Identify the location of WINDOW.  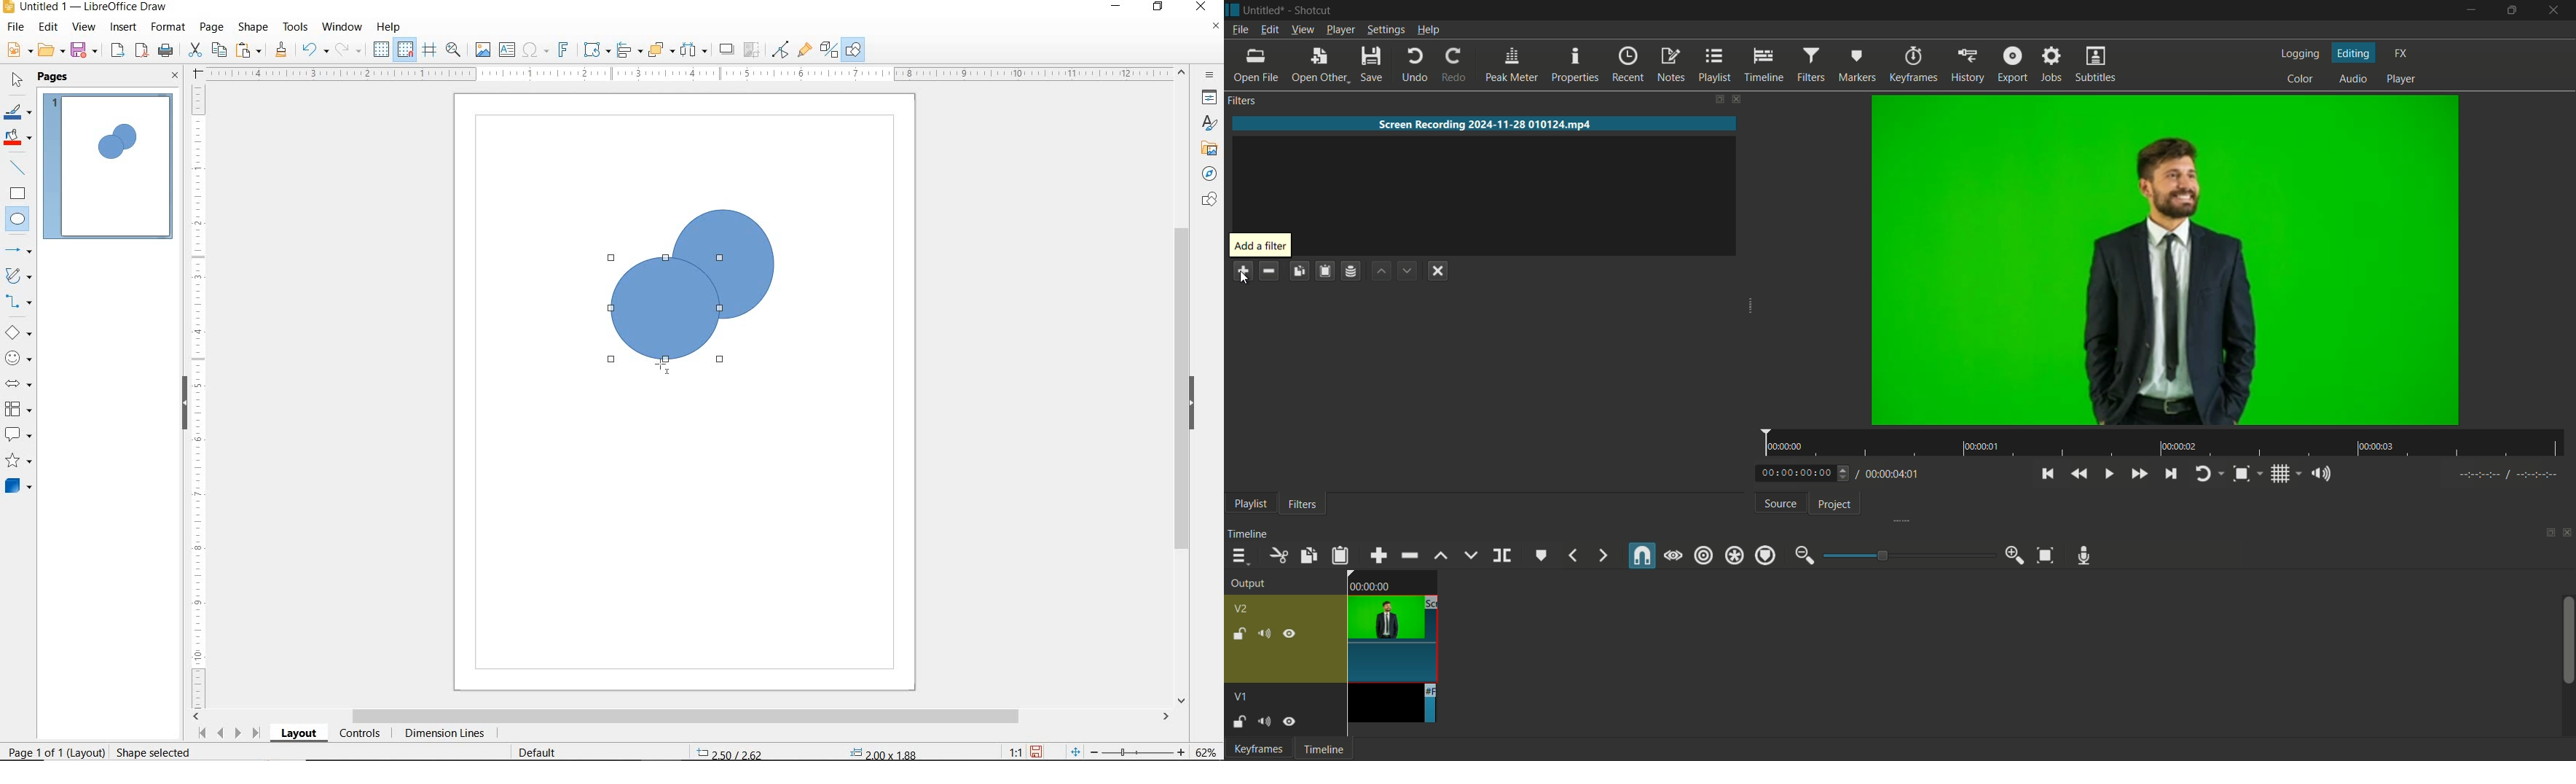
(342, 27).